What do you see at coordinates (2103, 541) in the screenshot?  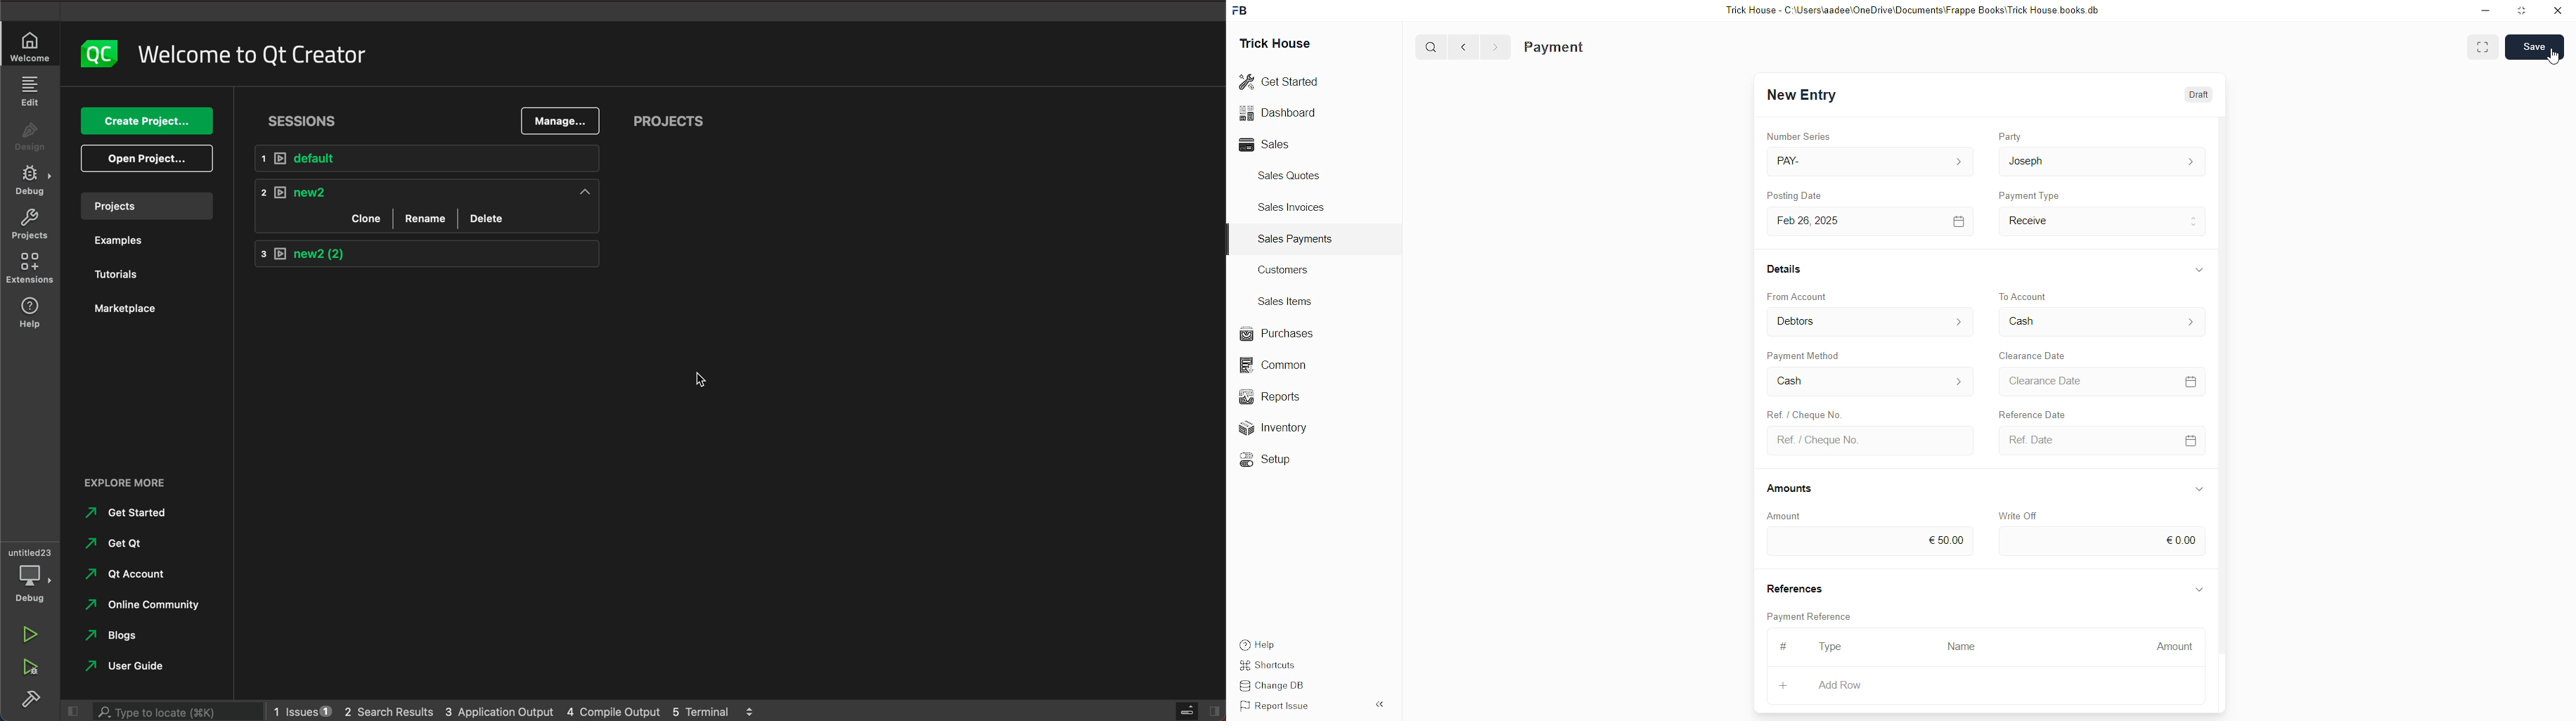 I see `€0.00` at bounding box center [2103, 541].